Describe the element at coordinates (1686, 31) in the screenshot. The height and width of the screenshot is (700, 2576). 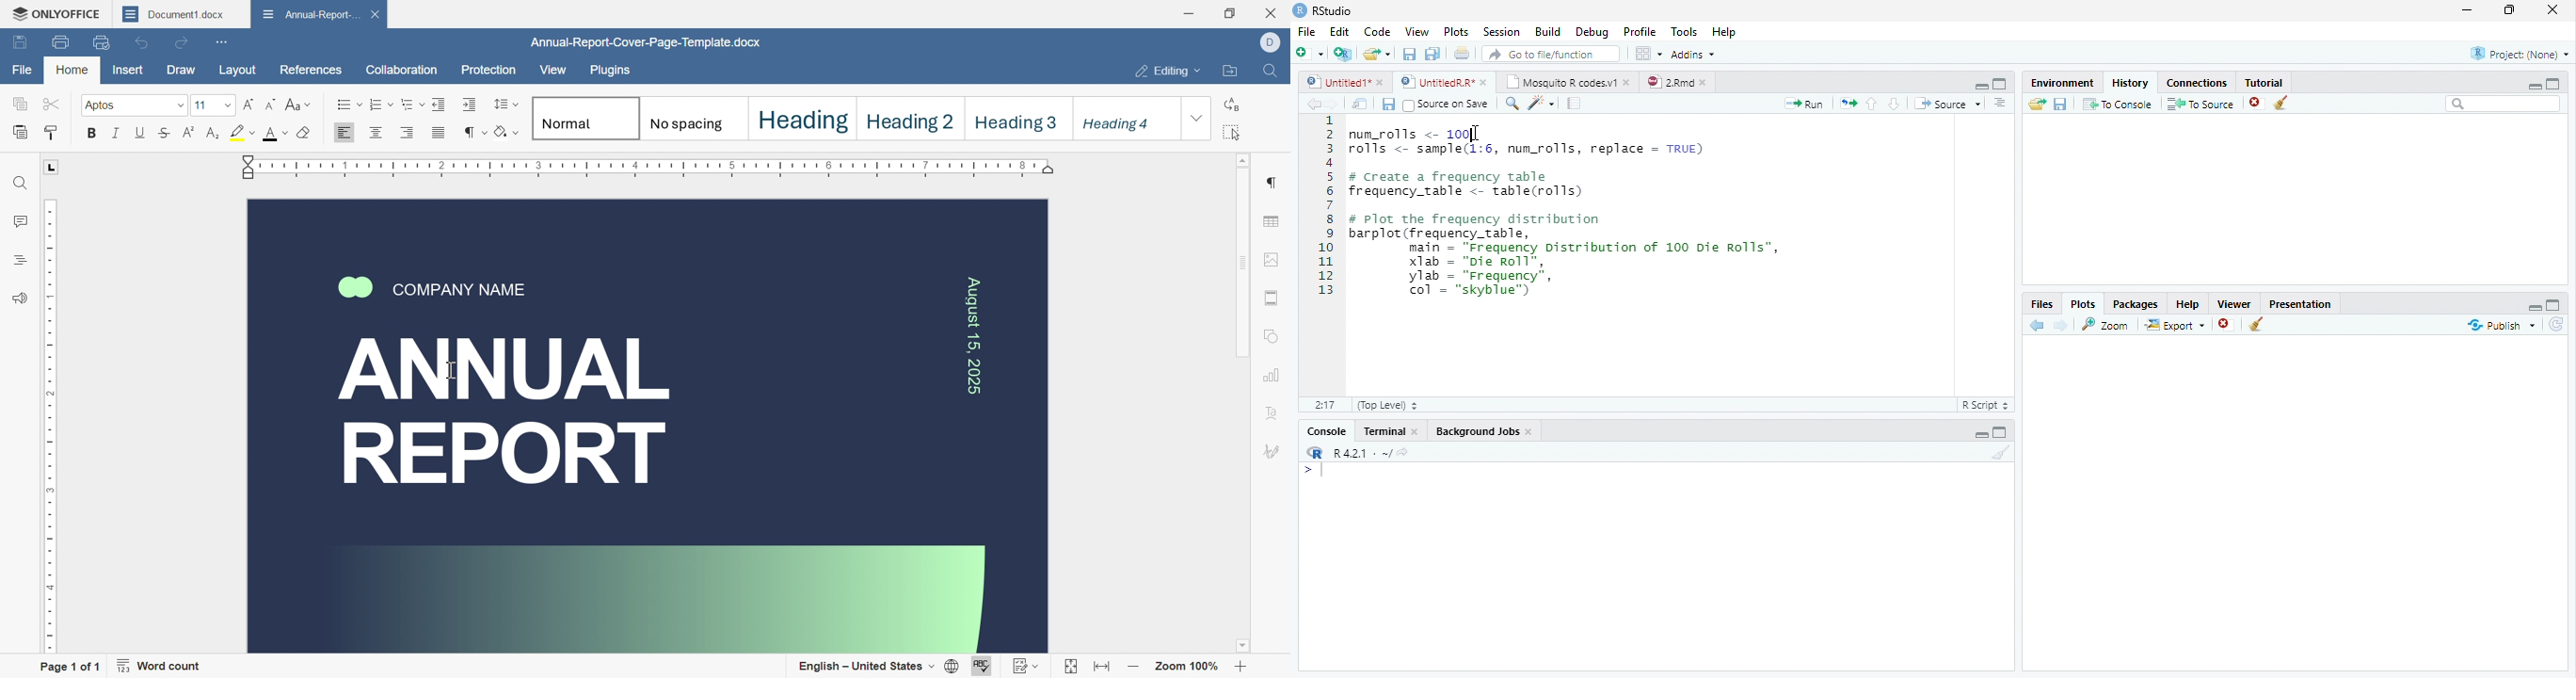
I see `Tools` at that location.